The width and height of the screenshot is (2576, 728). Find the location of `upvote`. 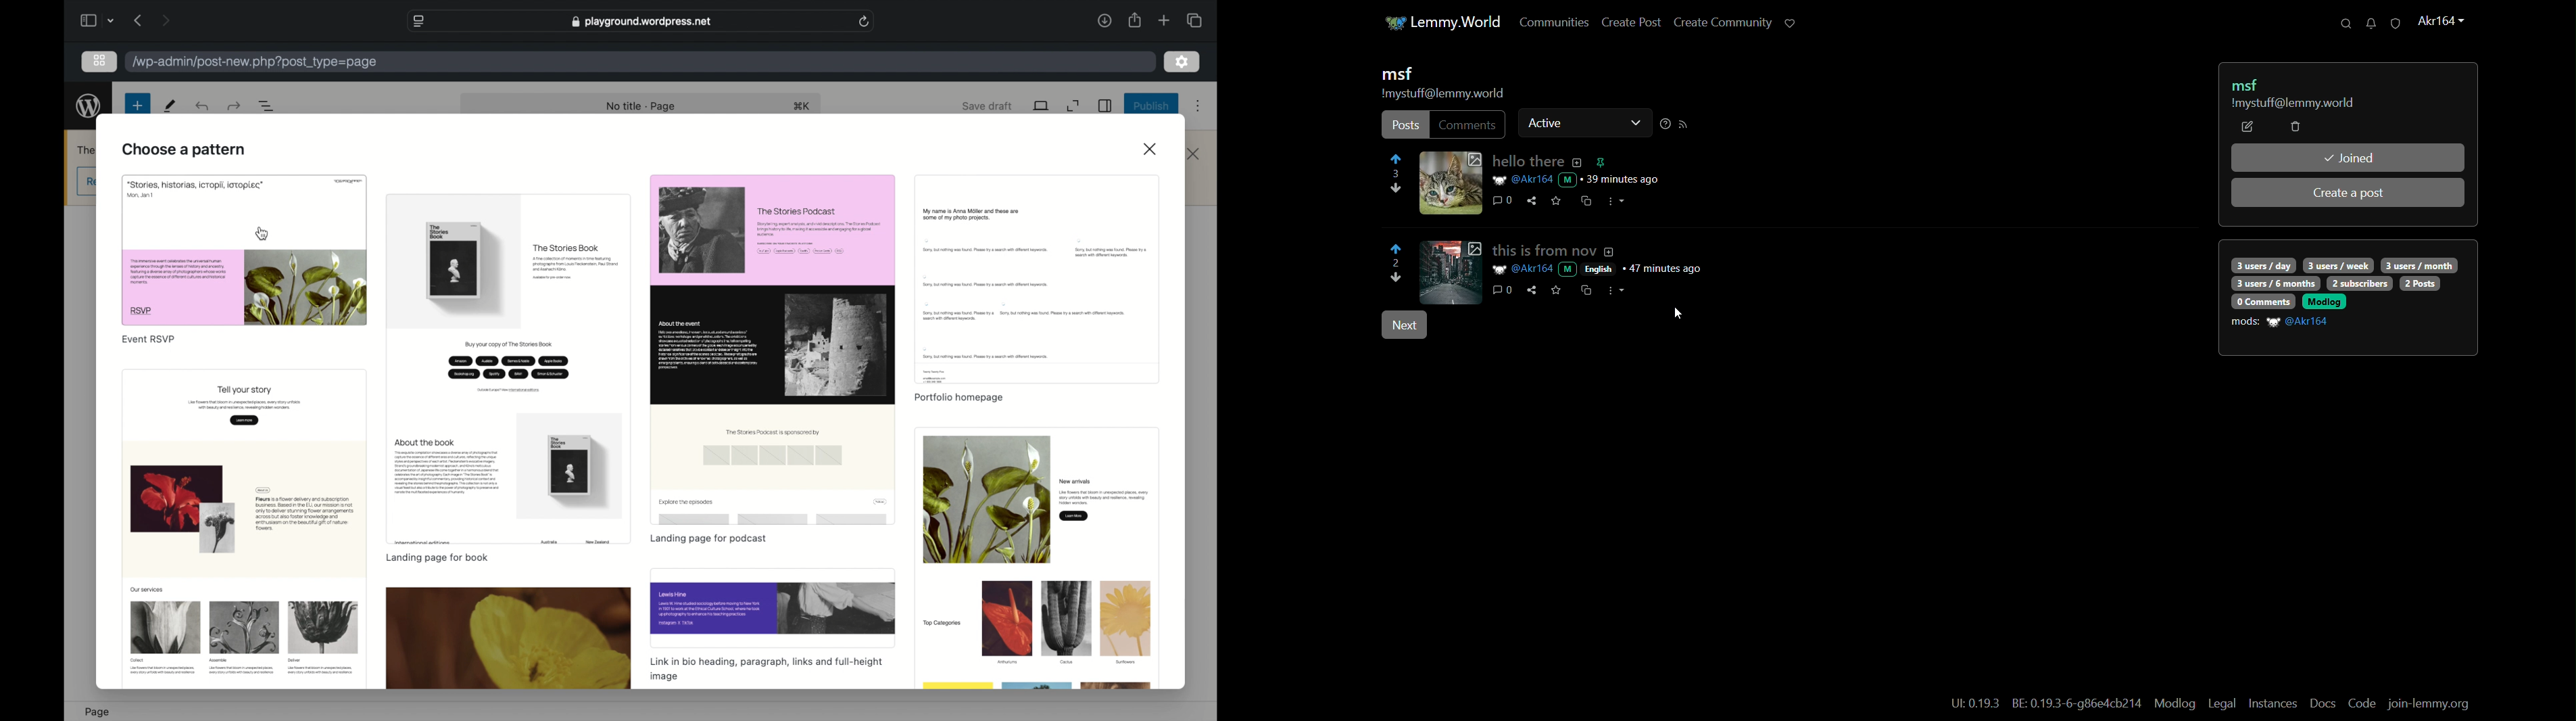

upvote is located at coordinates (1396, 161).